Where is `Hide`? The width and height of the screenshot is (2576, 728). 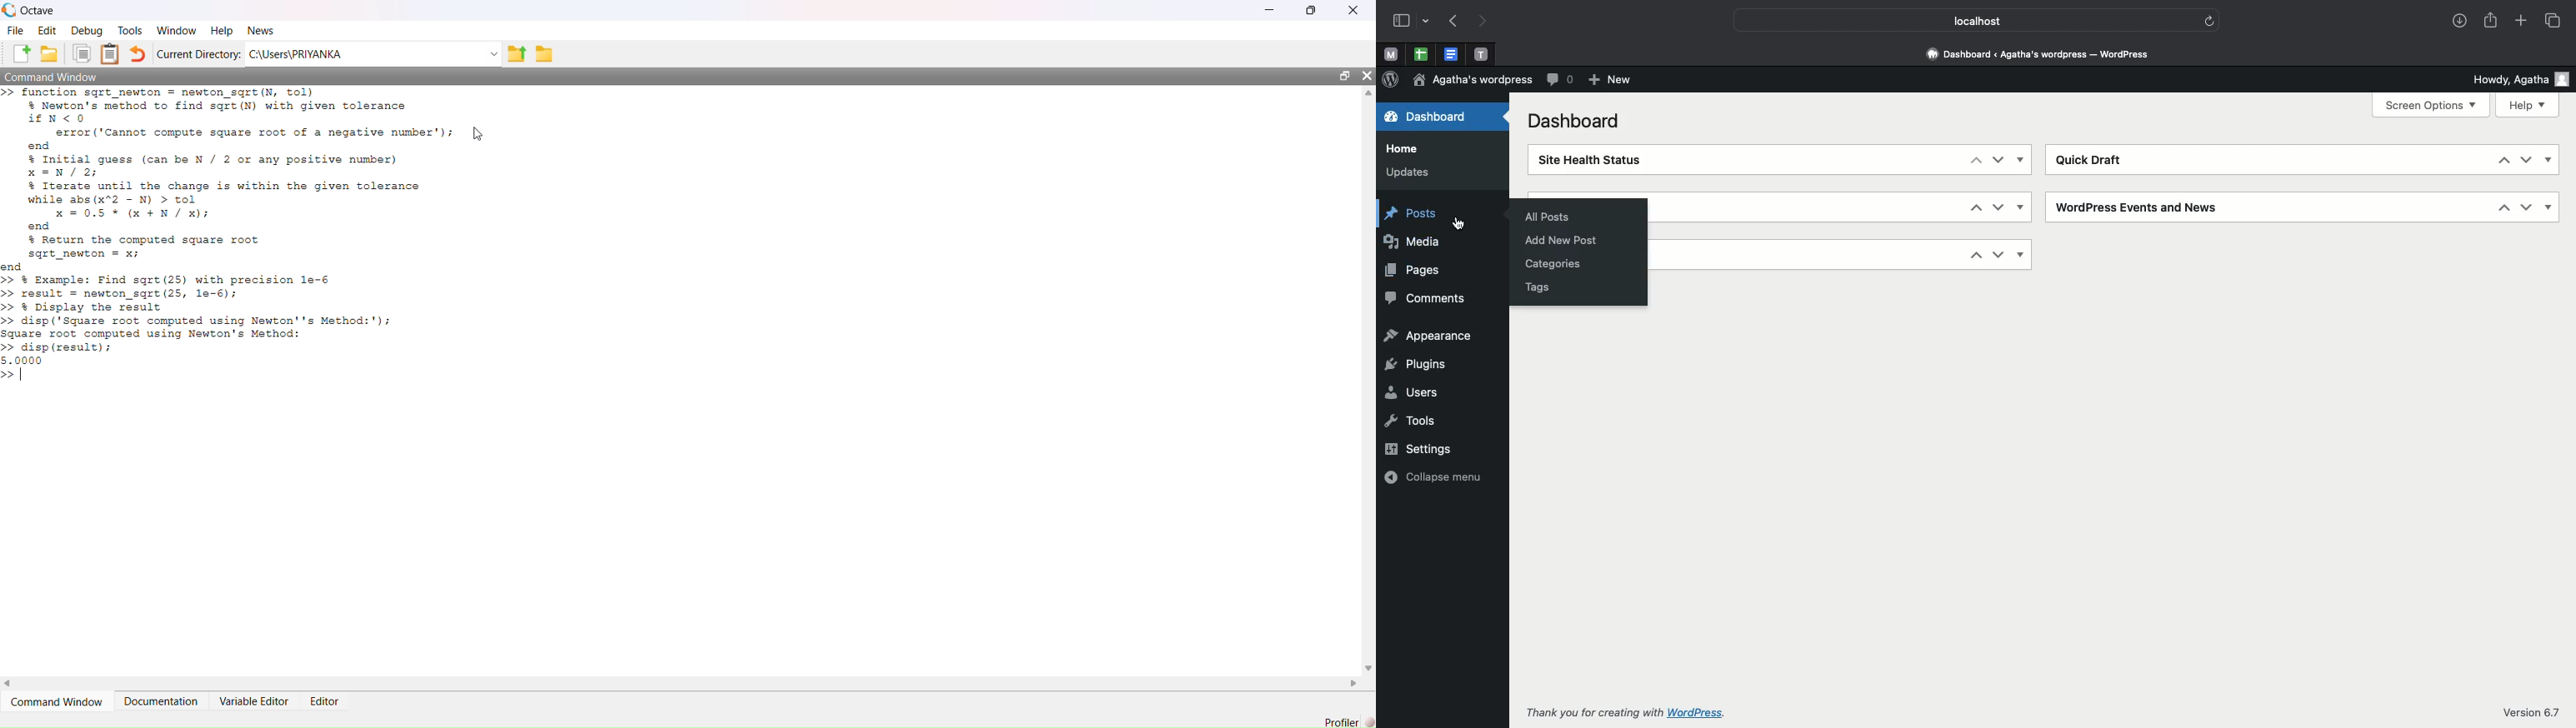 Hide is located at coordinates (2546, 208).